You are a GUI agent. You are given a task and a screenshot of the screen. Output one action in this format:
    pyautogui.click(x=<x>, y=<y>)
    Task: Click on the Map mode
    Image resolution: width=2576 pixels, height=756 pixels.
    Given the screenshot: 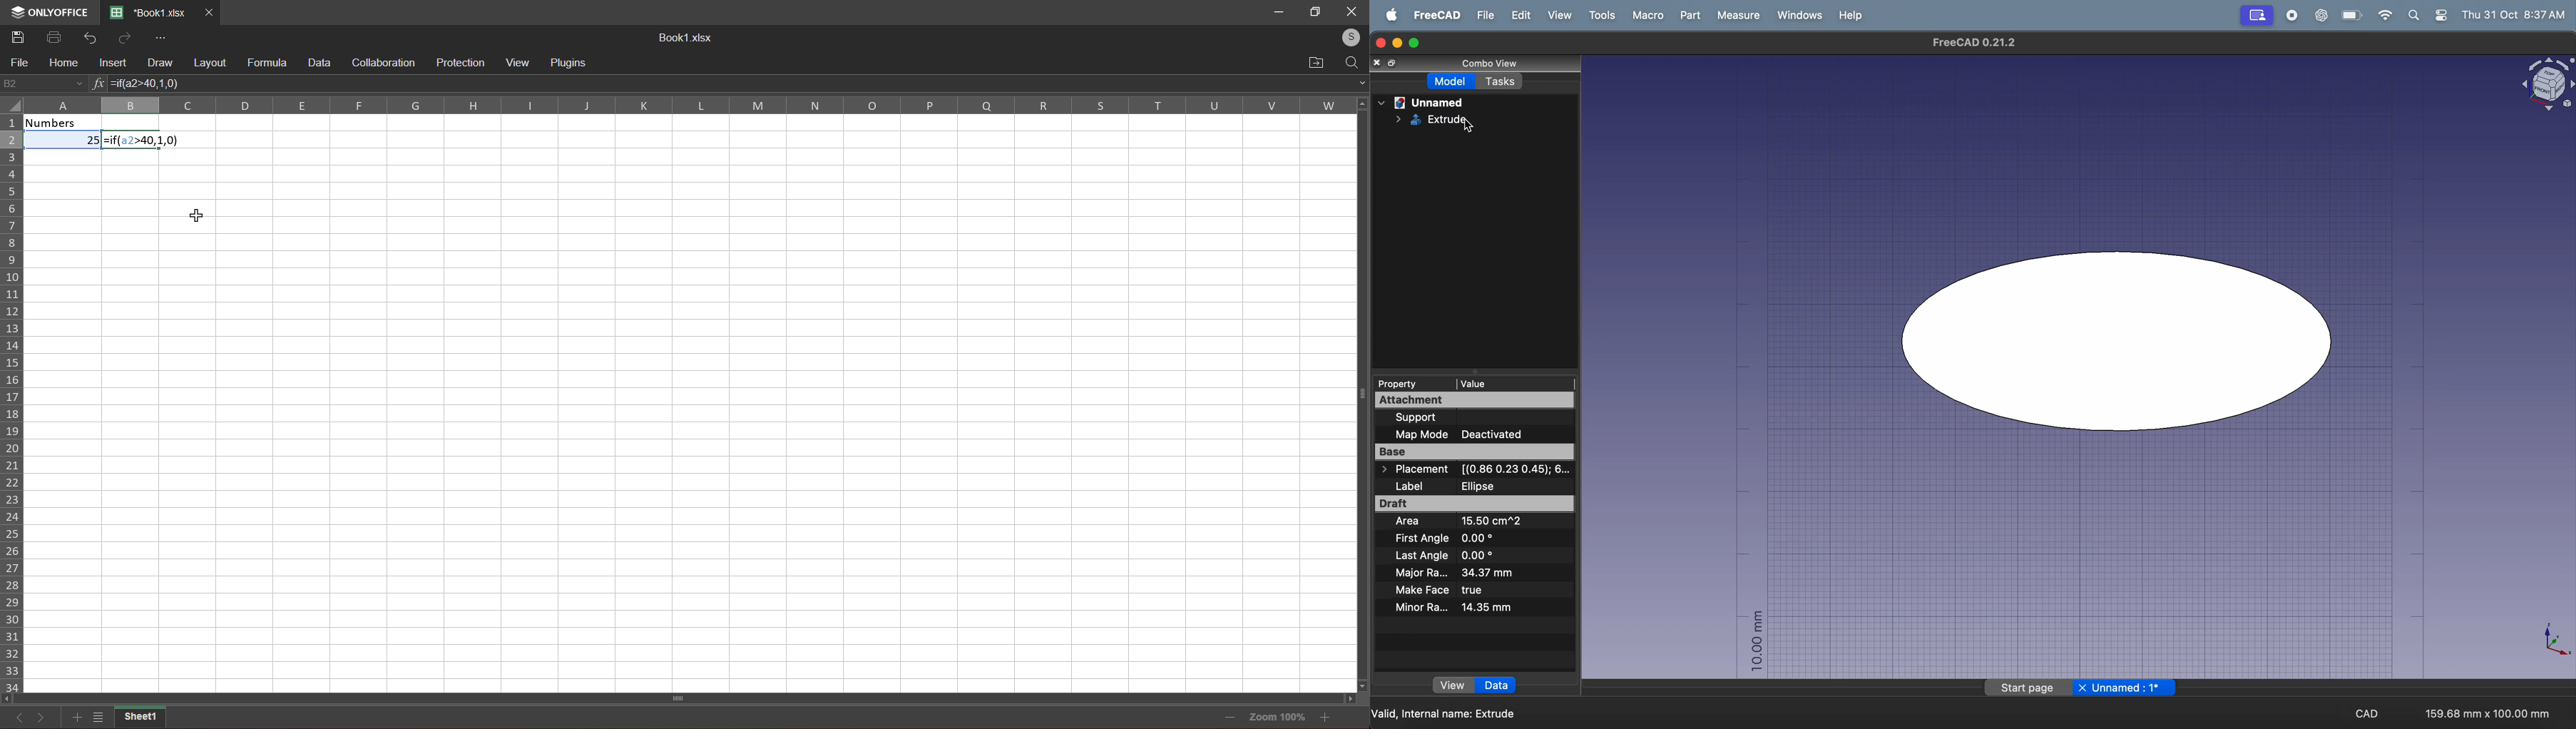 What is the action you would take?
    pyautogui.click(x=1417, y=435)
    